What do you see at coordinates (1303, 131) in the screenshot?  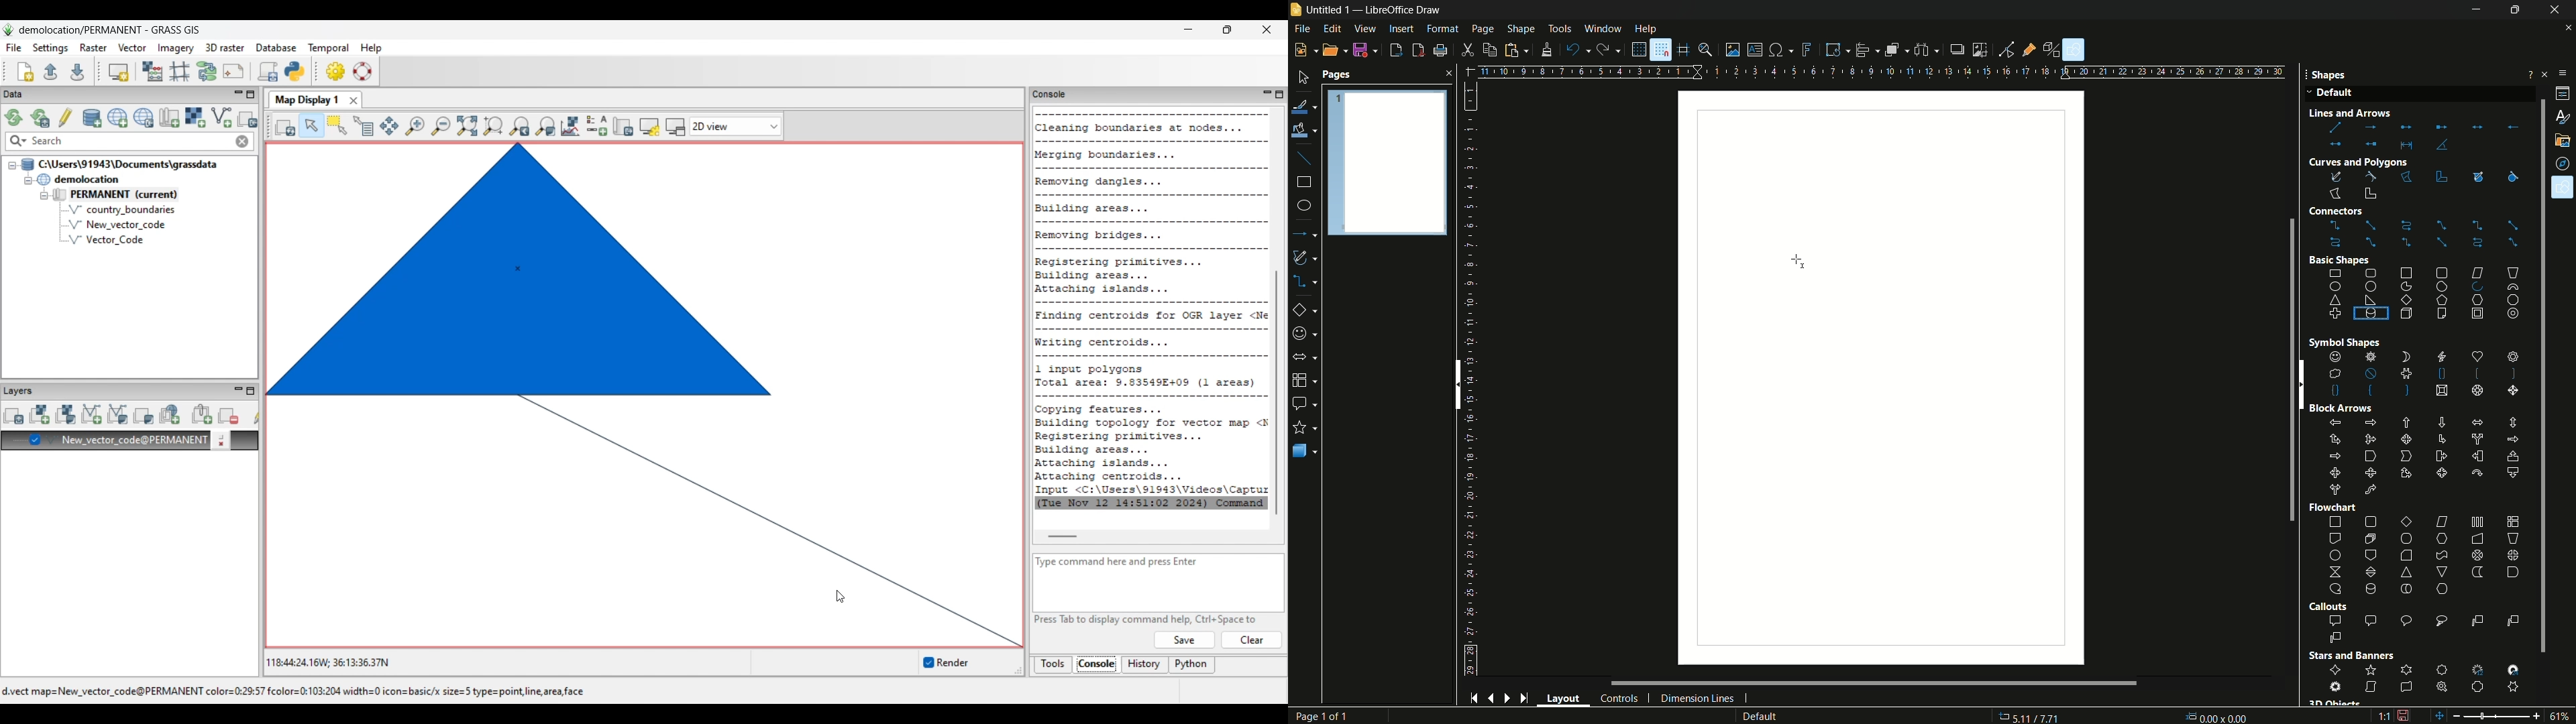 I see `fill color` at bounding box center [1303, 131].